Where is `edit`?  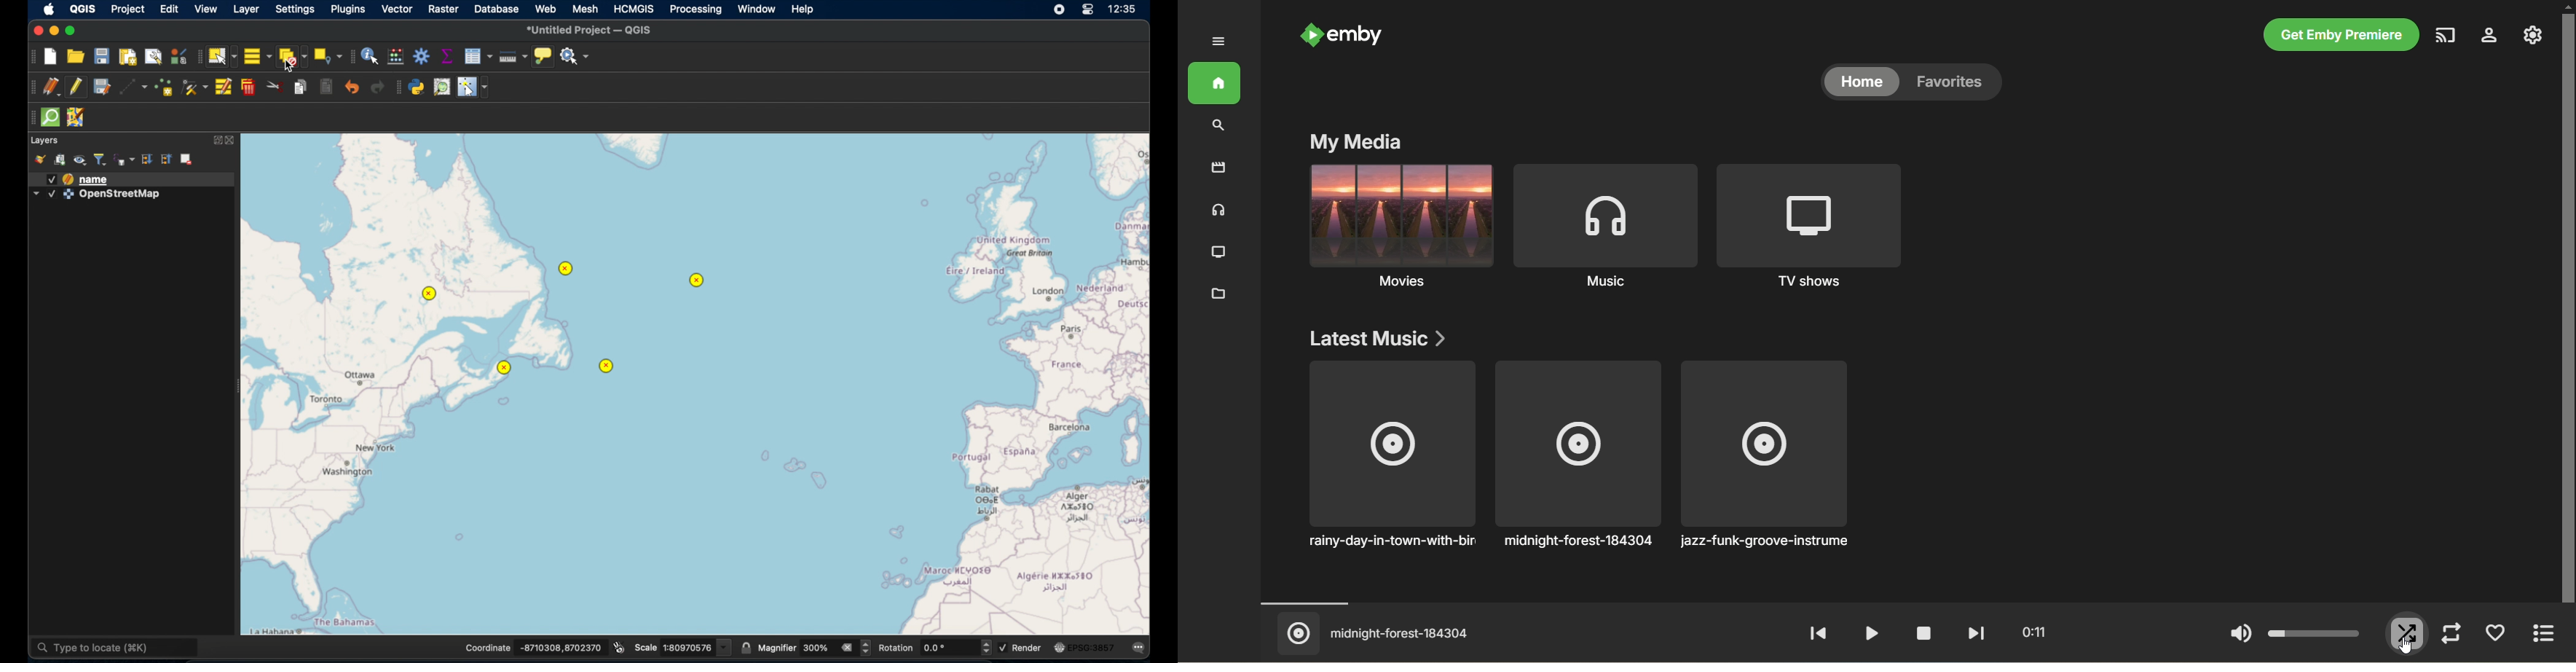 edit is located at coordinates (169, 10).